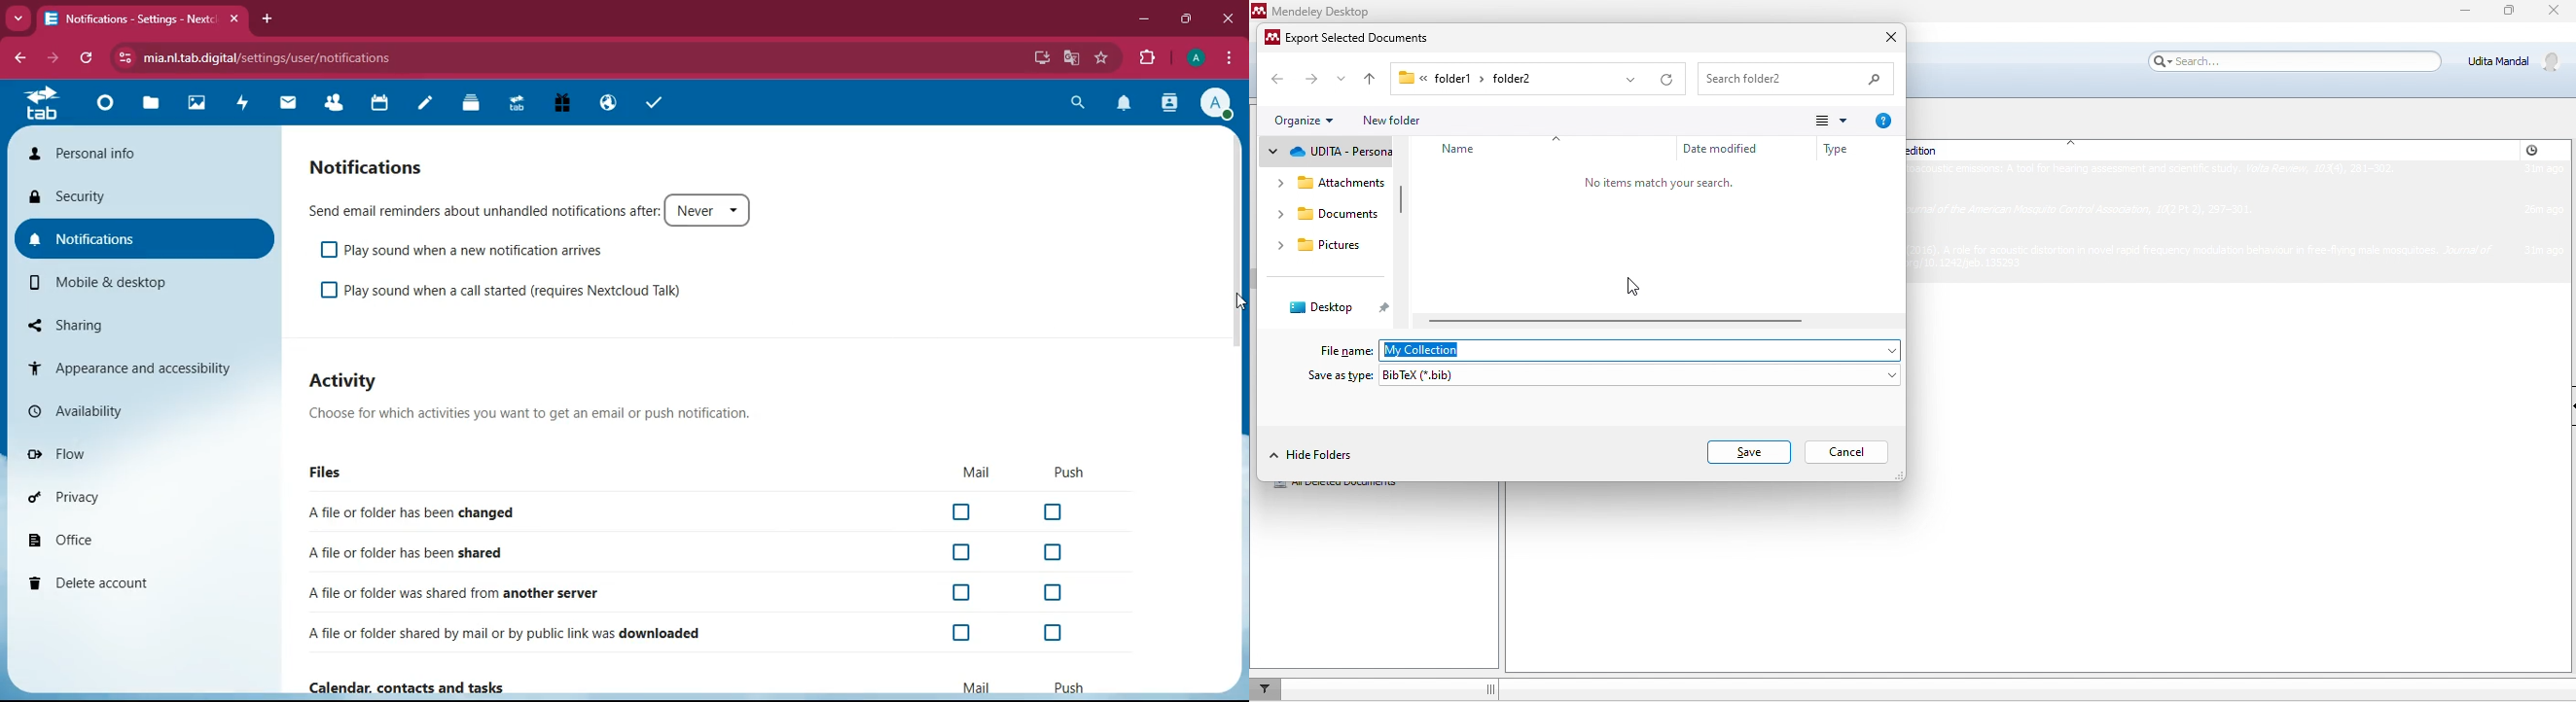  What do you see at coordinates (1041, 59) in the screenshot?
I see `desktop` at bounding box center [1041, 59].